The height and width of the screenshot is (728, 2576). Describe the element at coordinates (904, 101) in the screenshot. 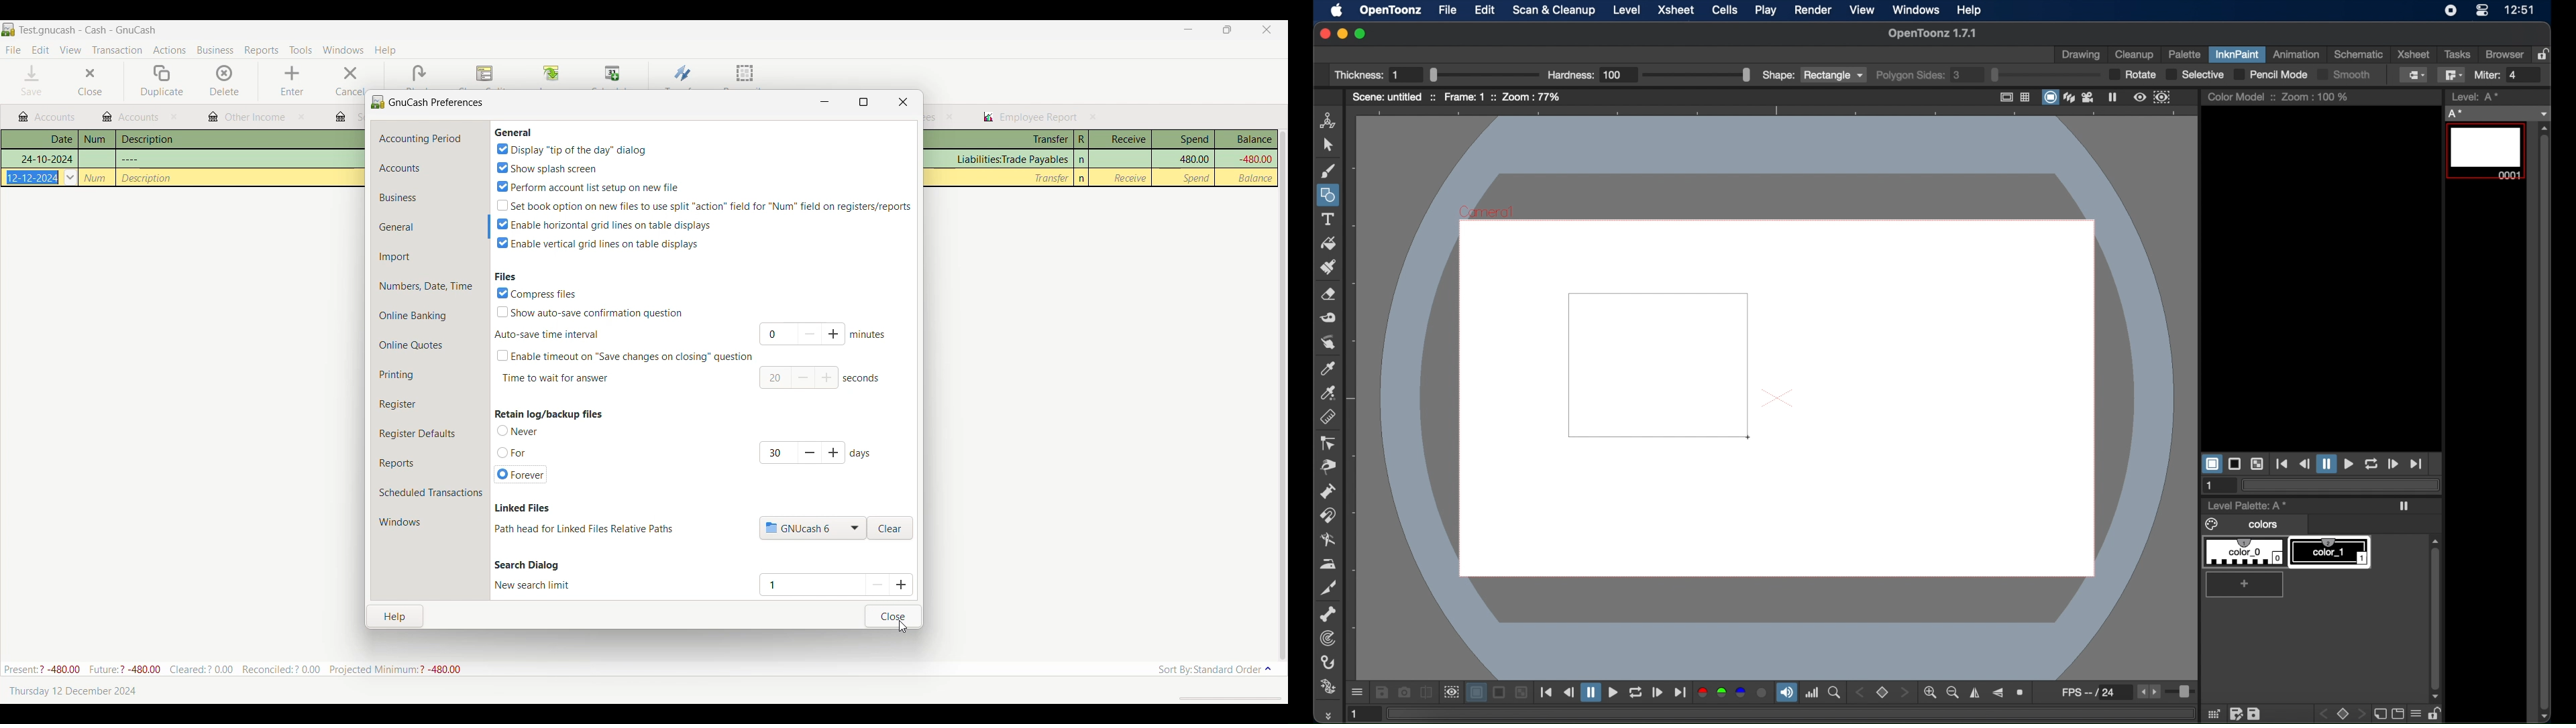

I see `close` at that location.